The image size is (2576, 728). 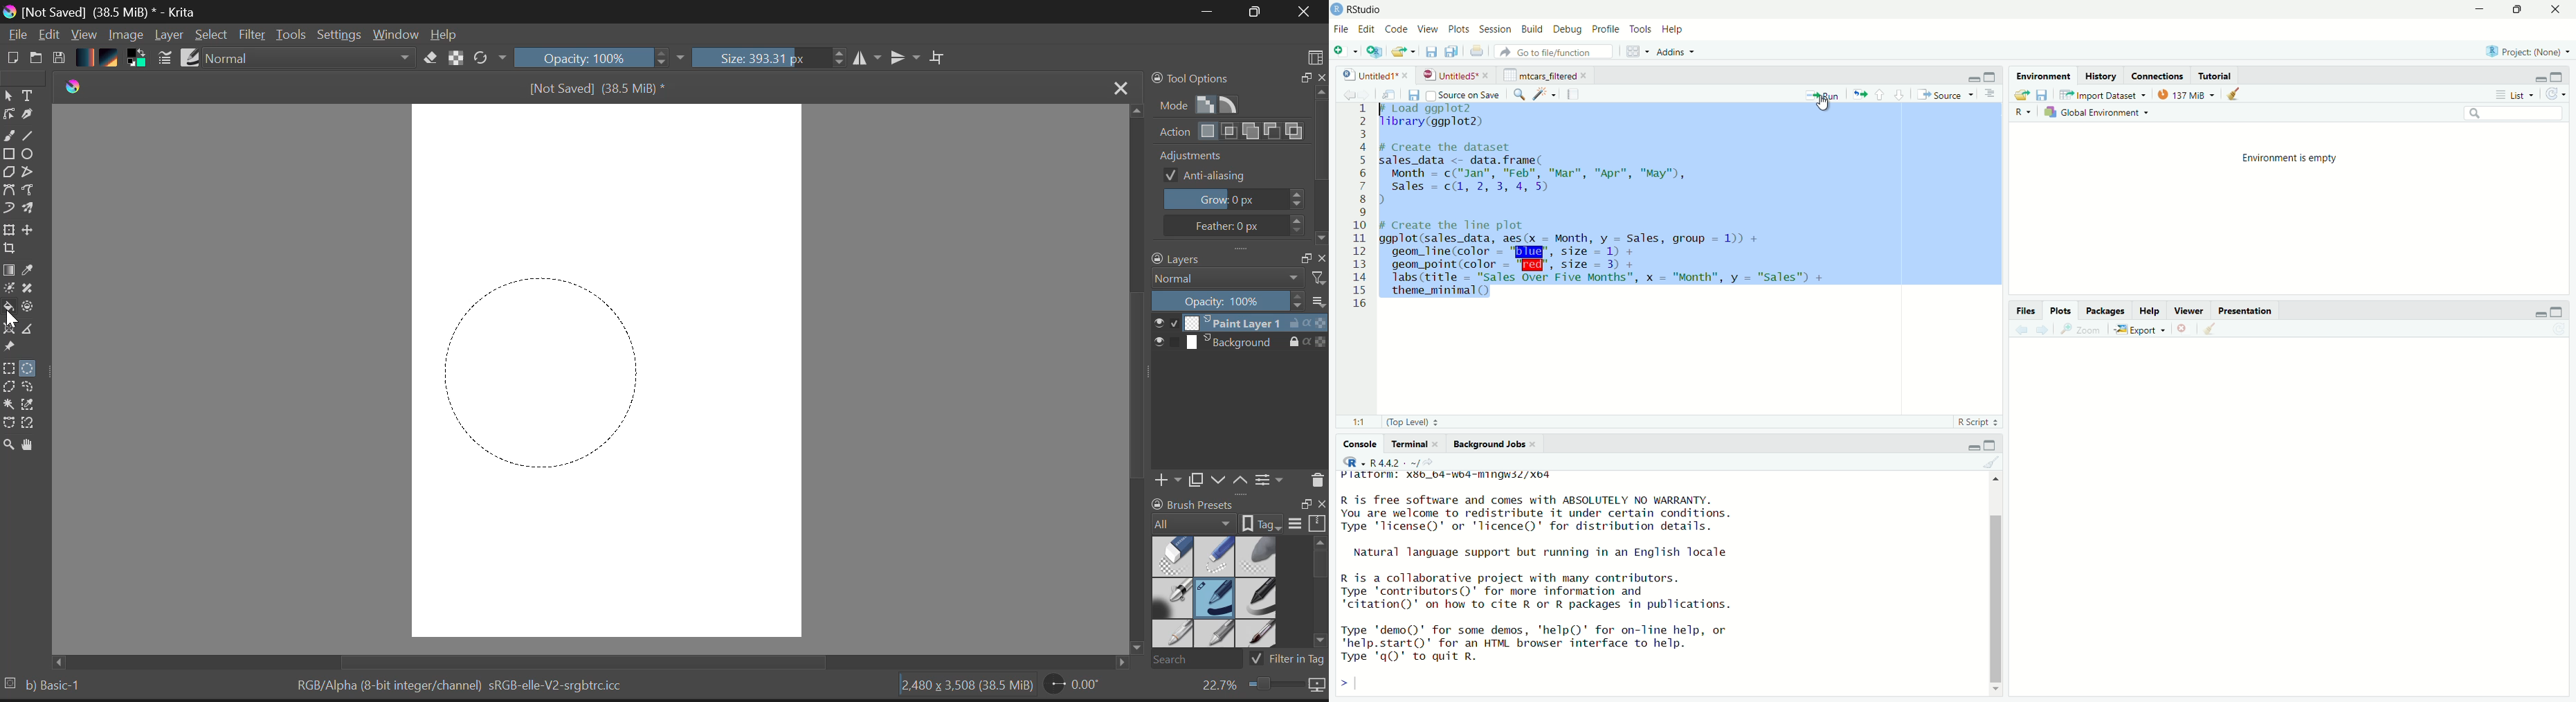 What do you see at coordinates (2184, 329) in the screenshot?
I see `clear current plot` at bounding box center [2184, 329].